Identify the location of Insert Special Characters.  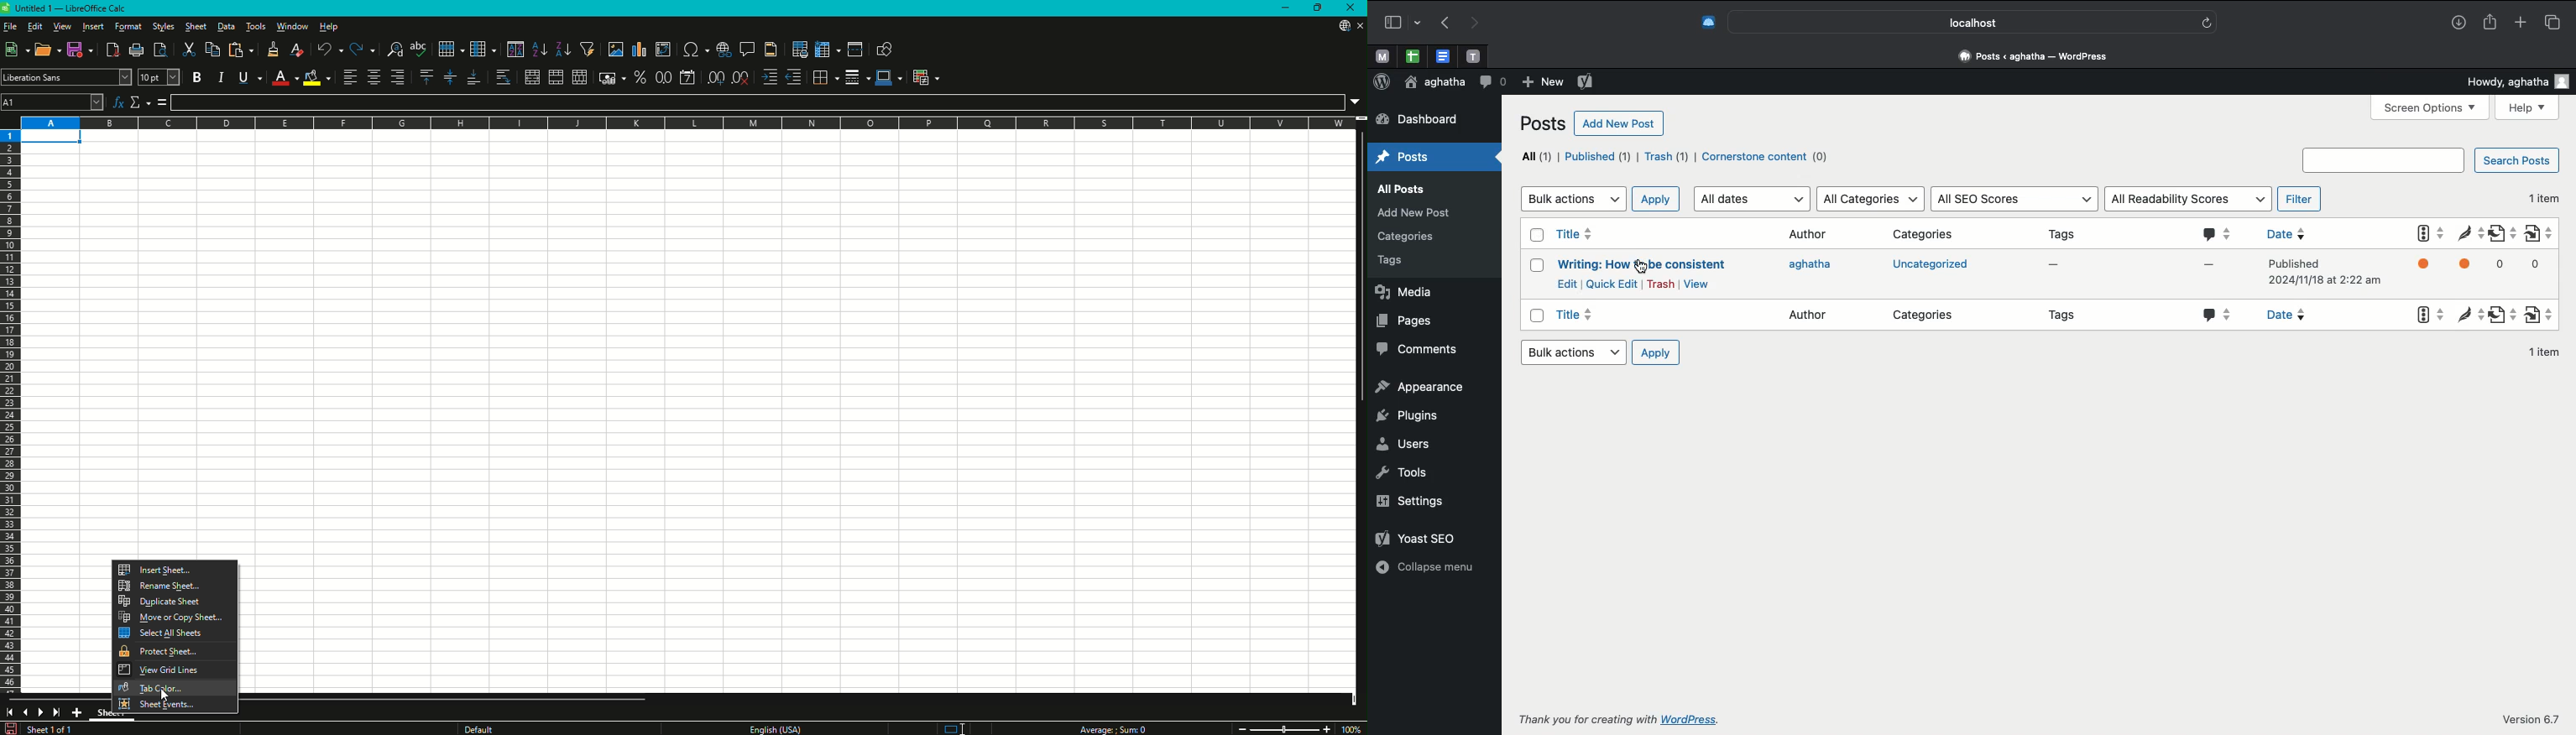
(695, 49).